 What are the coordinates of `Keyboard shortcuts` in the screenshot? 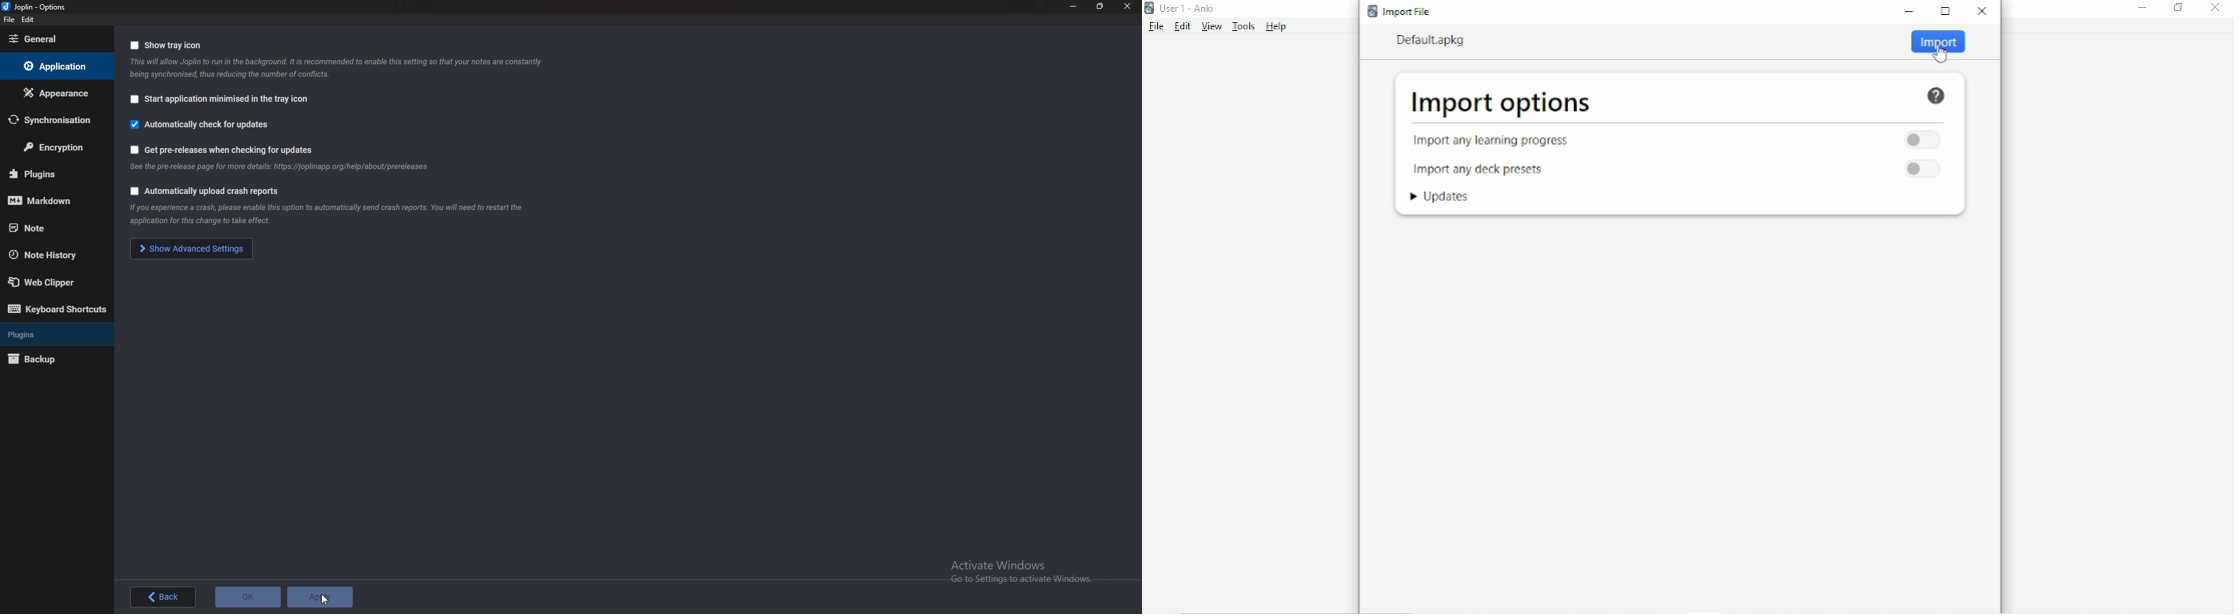 It's located at (57, 311).